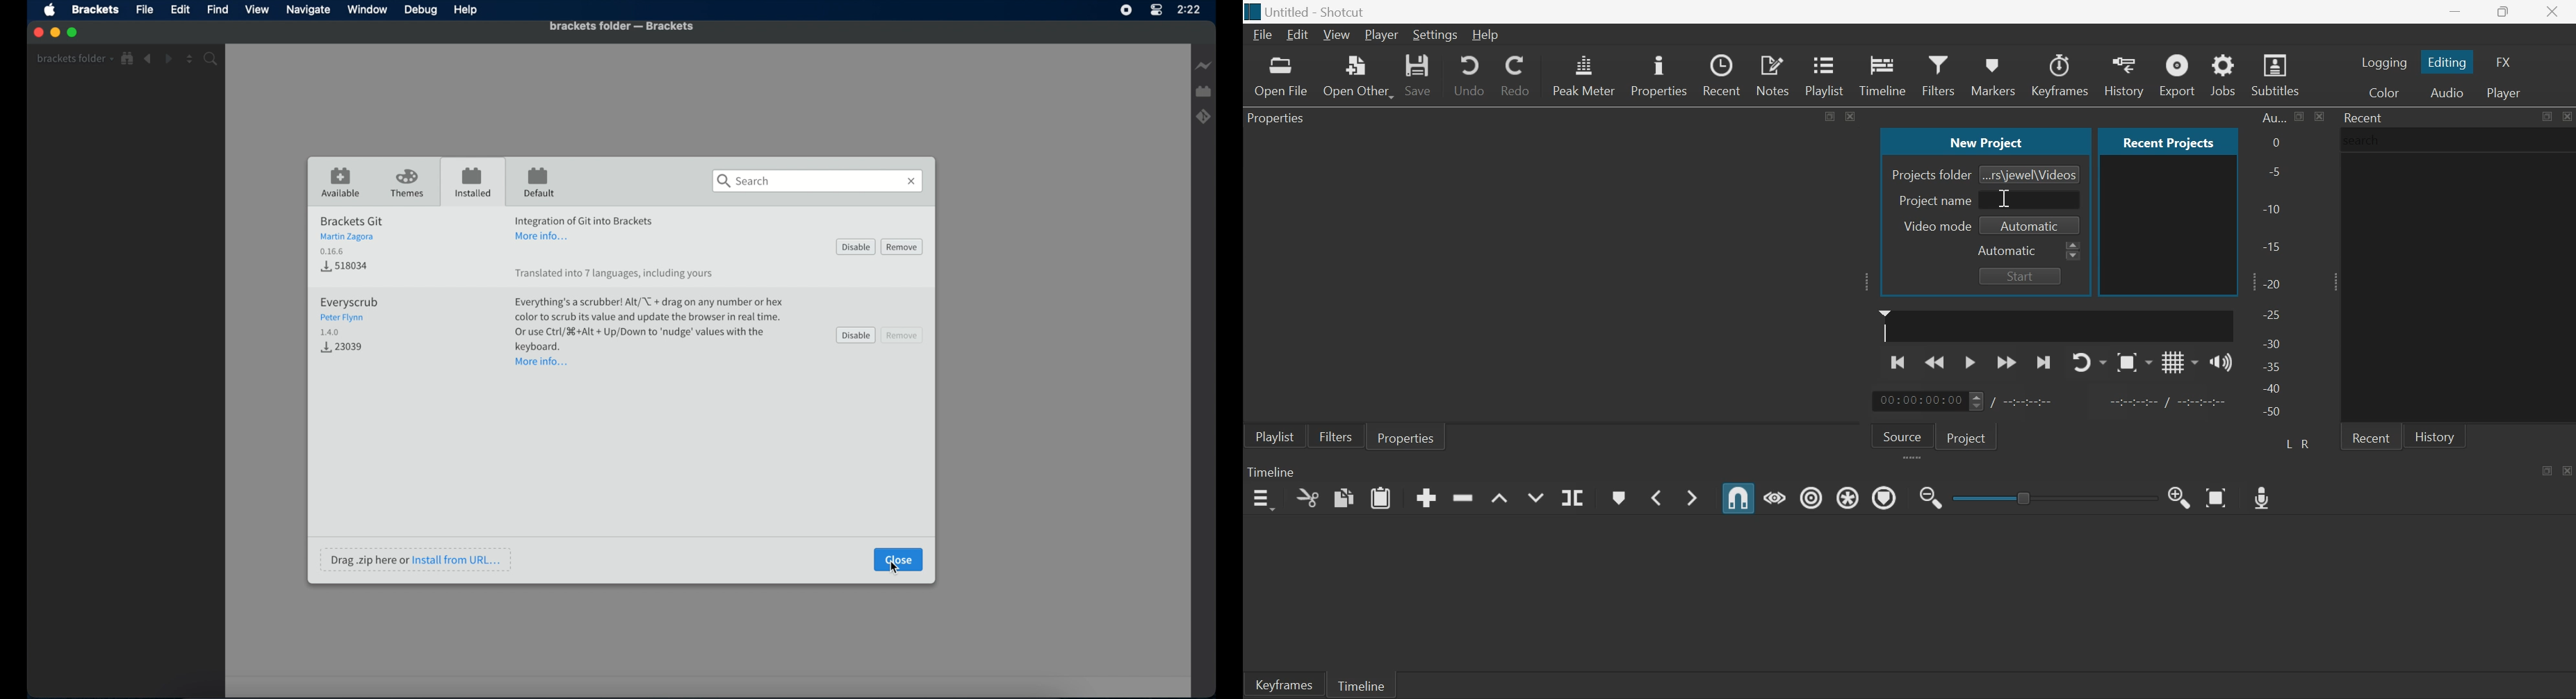  I want to click on Paste, so click(1381, 497).